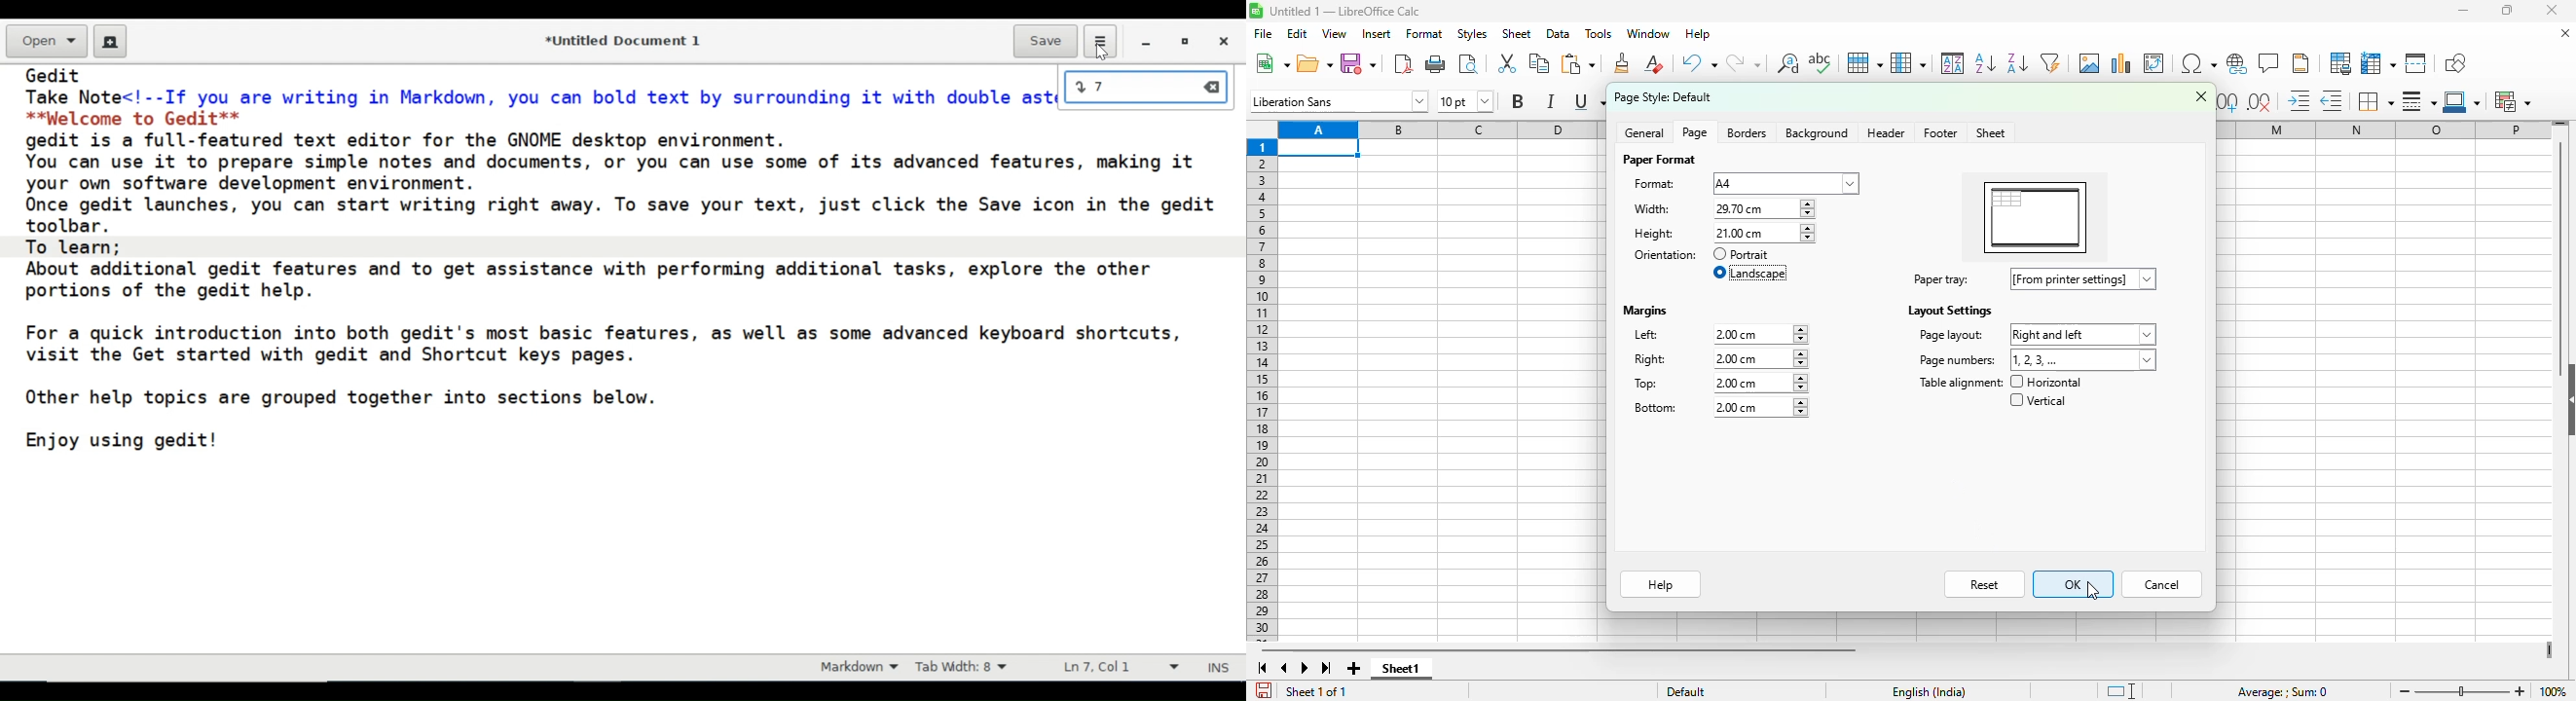 The width and height of the screenshot is (2576, 728). Describe the element at coordinates (1950, 335) in the screenshot. I see `page layout:` at that location.